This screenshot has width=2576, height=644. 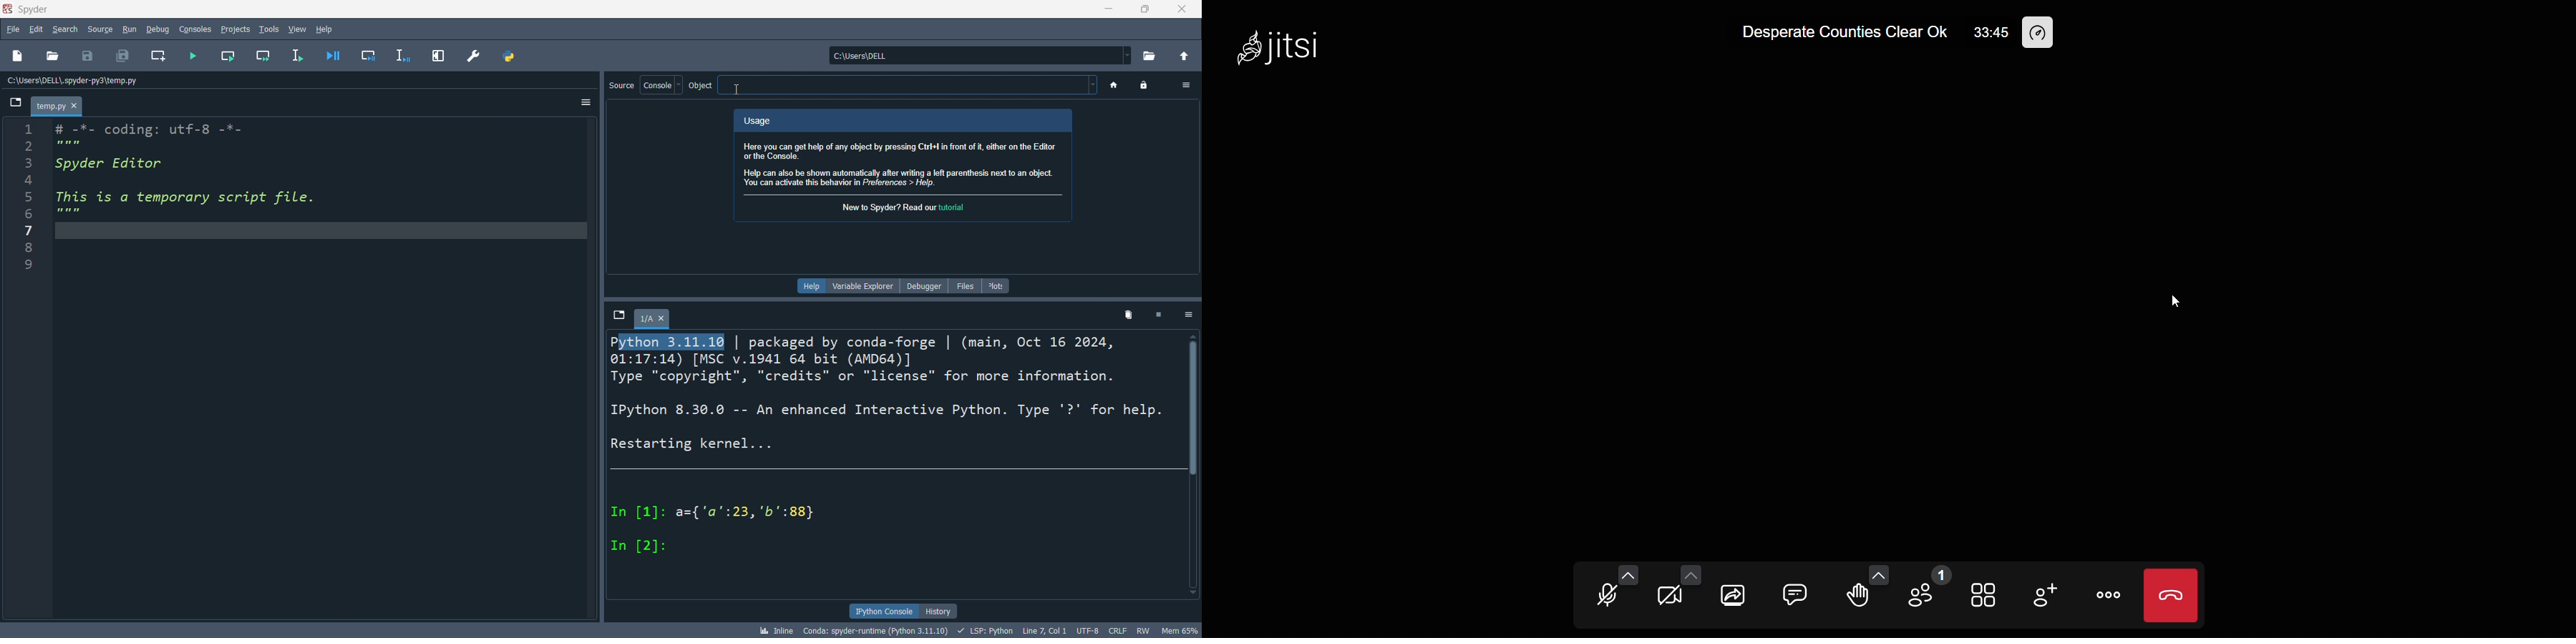 What do you see at coordinates (127, 29) in the screenshot?
I see `run` at bounding box center [127, 29].